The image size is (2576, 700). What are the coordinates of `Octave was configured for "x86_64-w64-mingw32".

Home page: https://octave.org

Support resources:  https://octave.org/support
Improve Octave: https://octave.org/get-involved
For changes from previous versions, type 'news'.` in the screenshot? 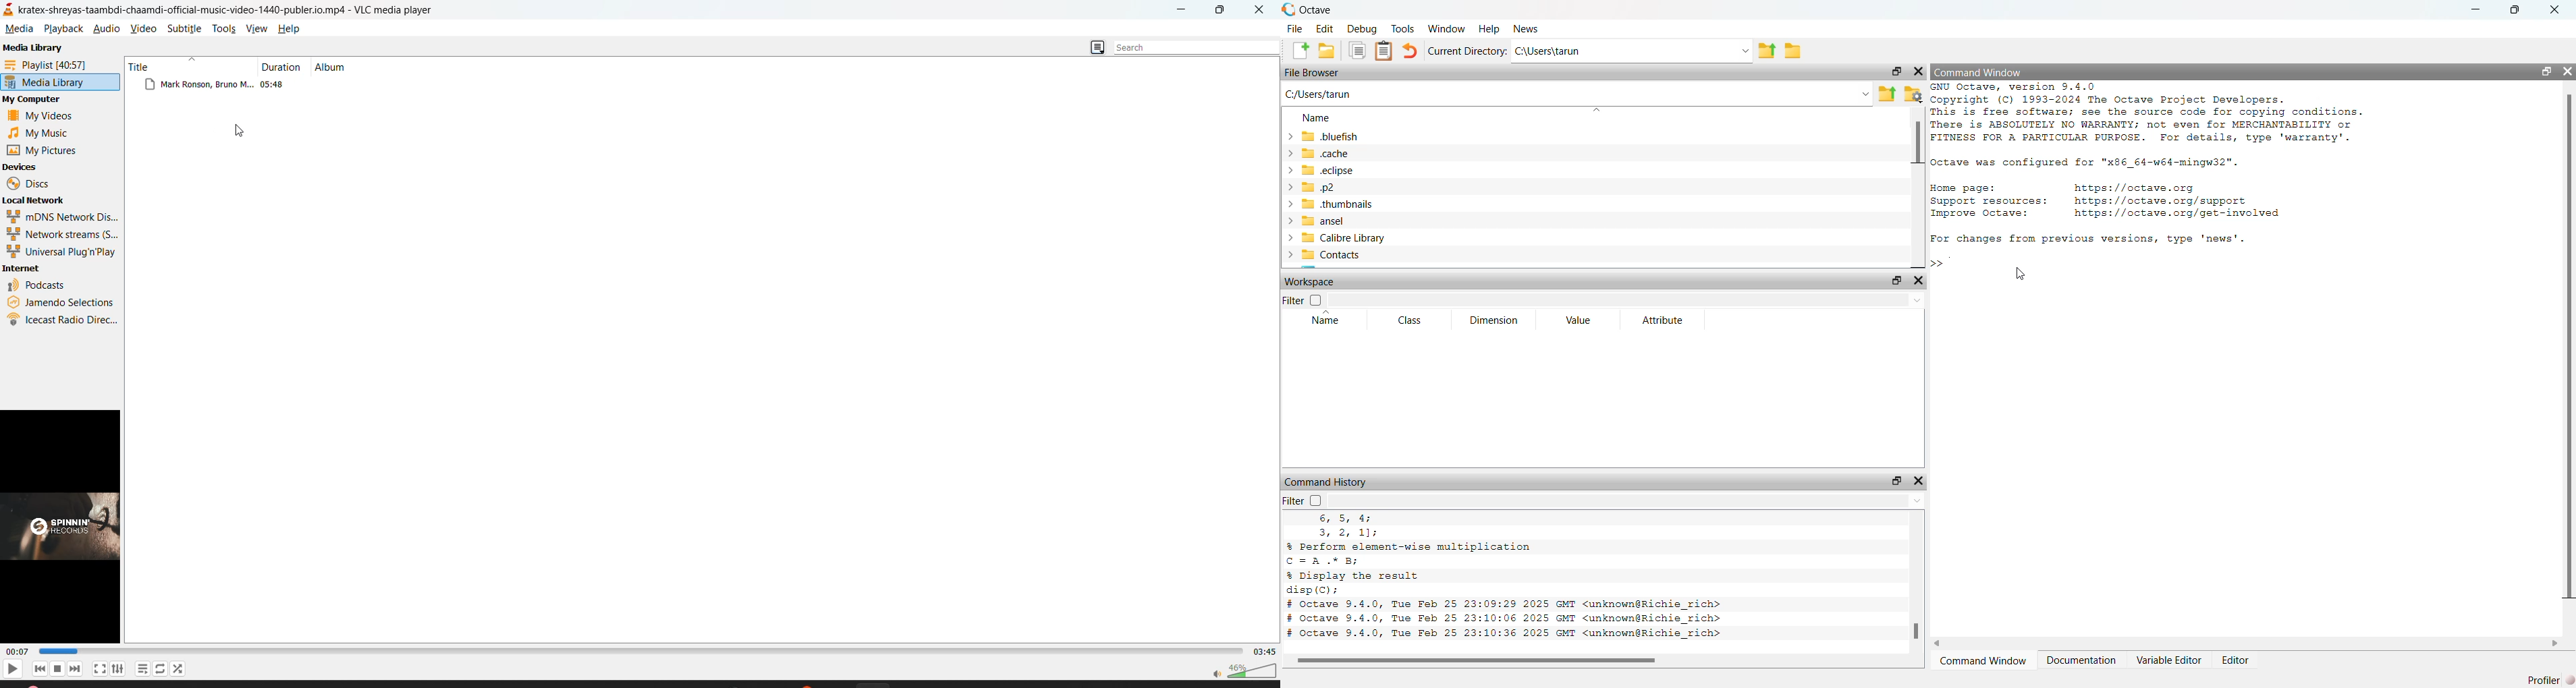 It's located at (2109, 200).